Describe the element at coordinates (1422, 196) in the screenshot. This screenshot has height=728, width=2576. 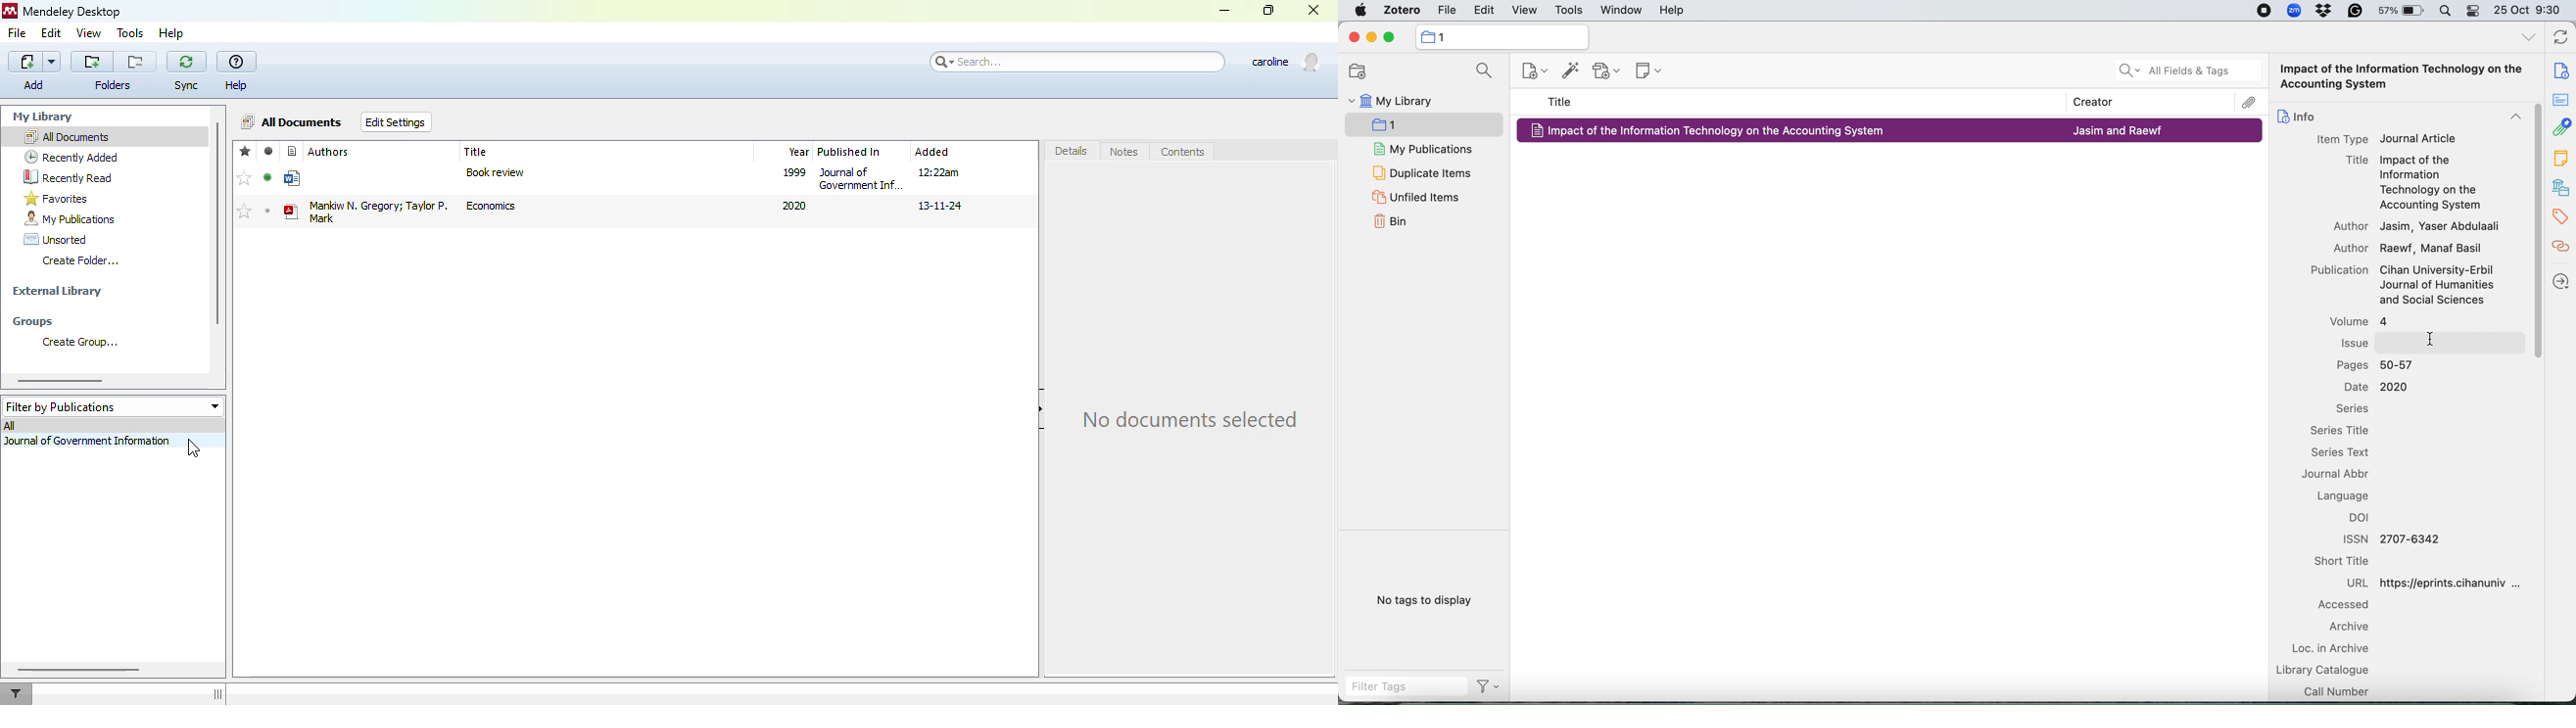
I see `unfiled items` at that location.